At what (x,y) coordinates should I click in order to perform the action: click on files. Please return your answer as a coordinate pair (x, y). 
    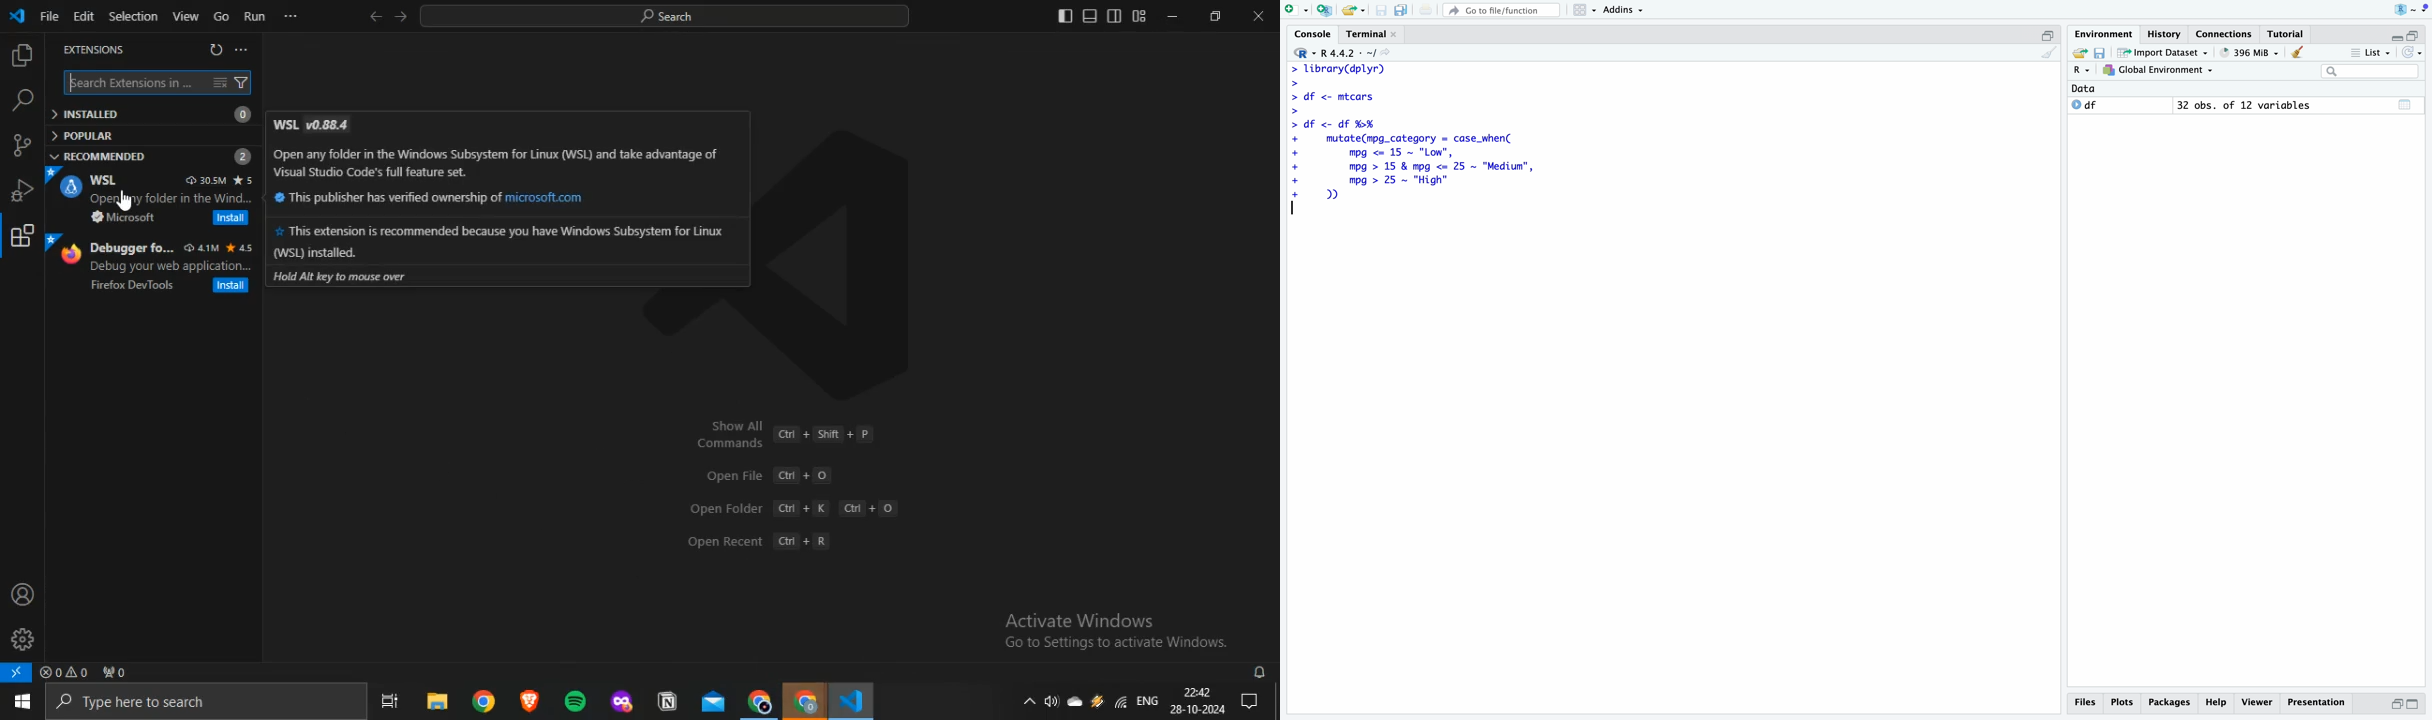
    Looking at the image, I should click on (2086, 704).